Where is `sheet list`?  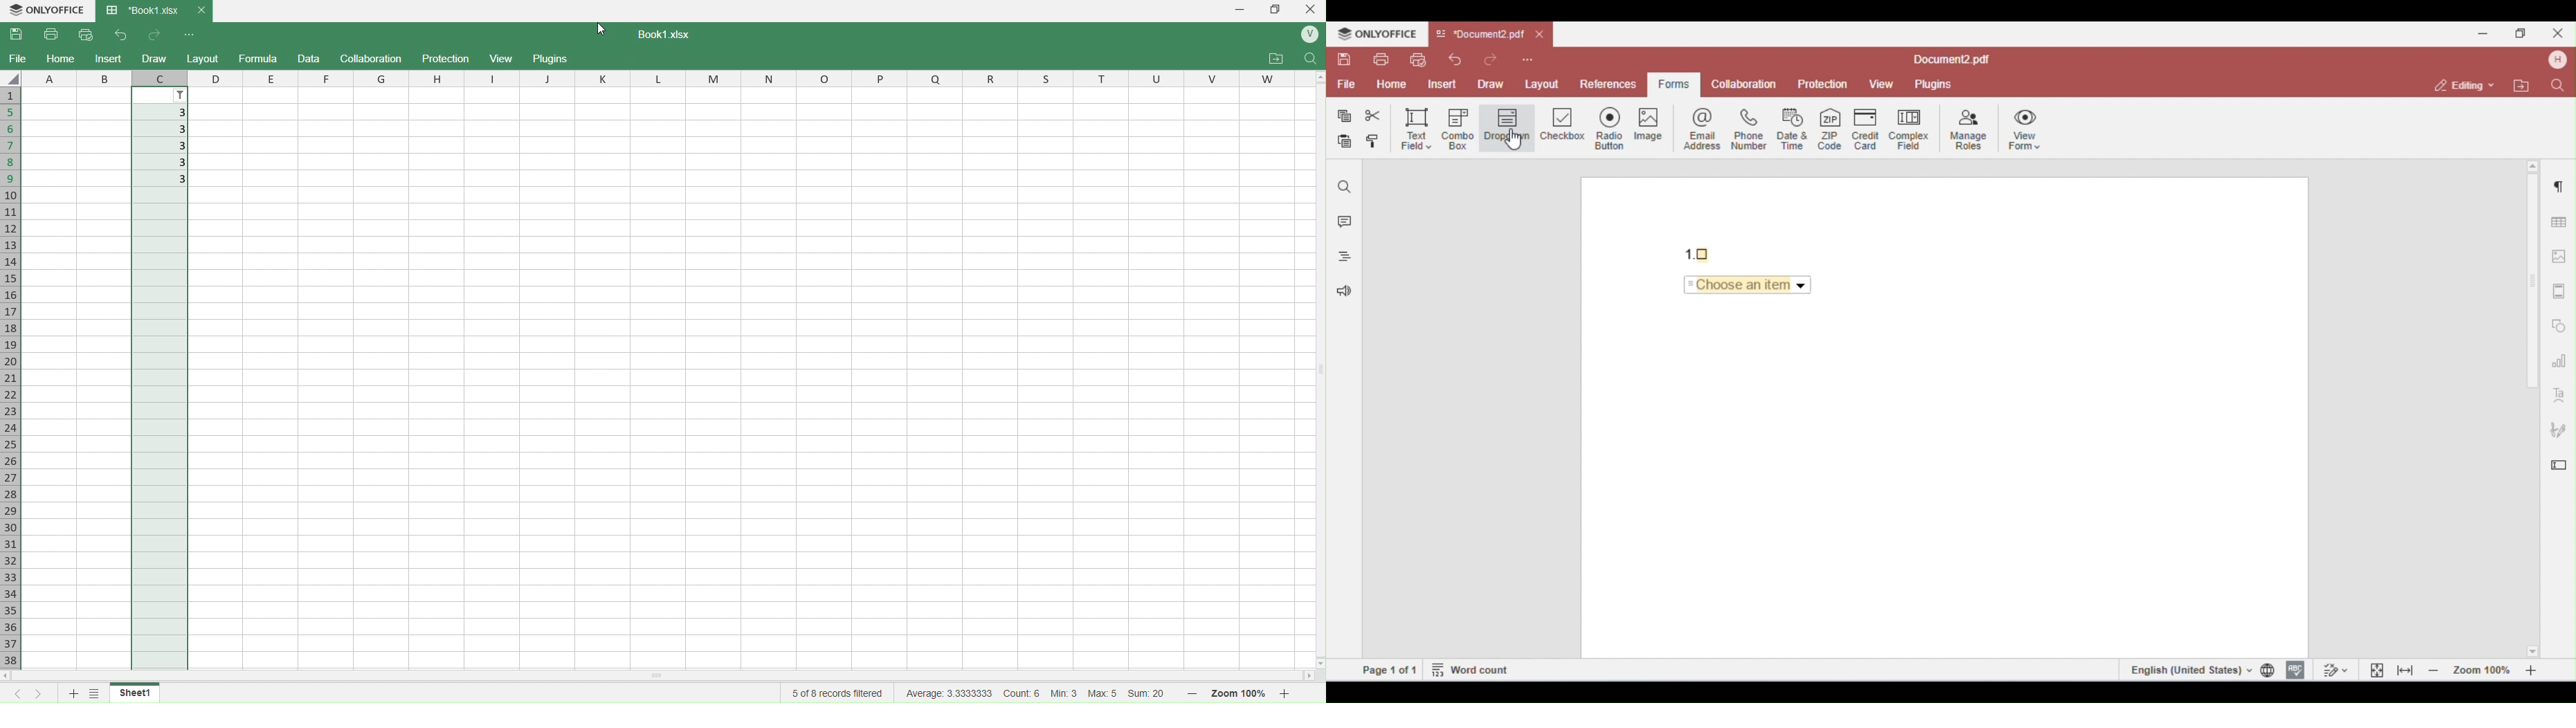
sheet list is located at coordinates (96, 692).